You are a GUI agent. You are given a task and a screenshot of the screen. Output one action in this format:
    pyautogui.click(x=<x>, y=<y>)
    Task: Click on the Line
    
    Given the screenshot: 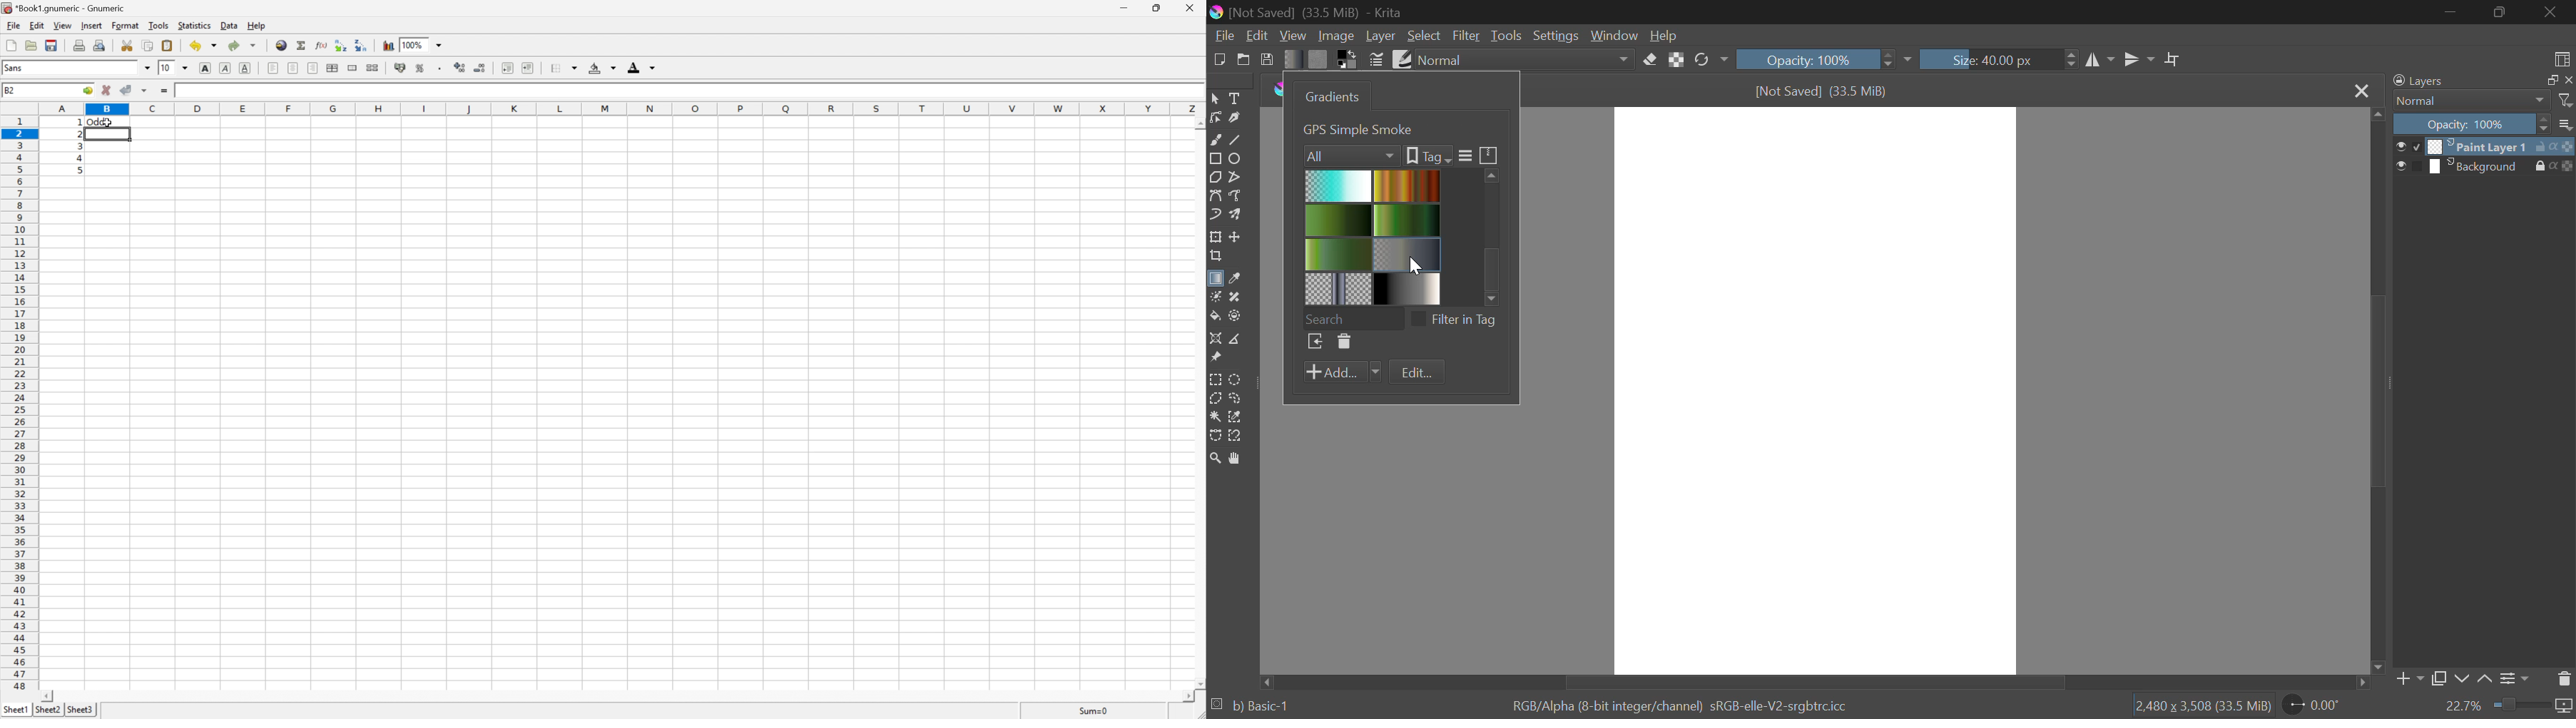 What is the action you would take?
    pyautogui.click(x=1236, y=138)
    